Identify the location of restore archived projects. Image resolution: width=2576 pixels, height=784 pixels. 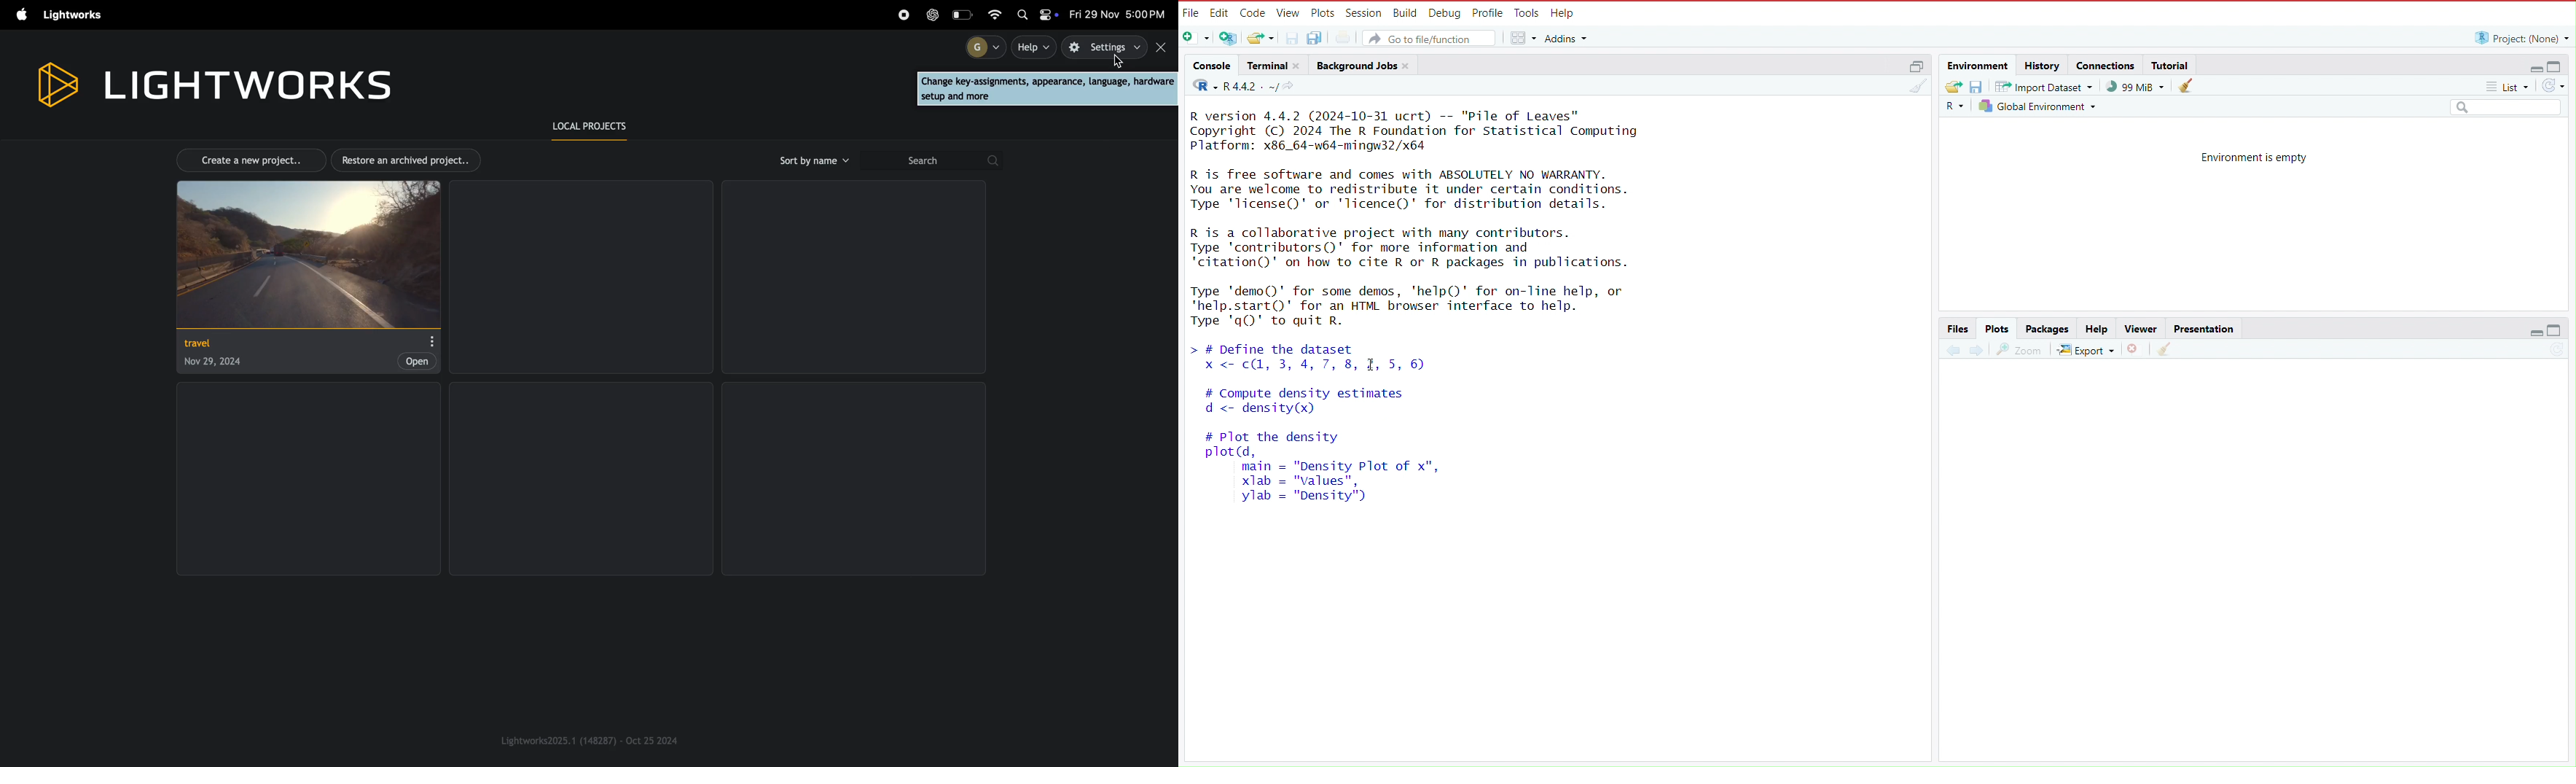
(410, 160).